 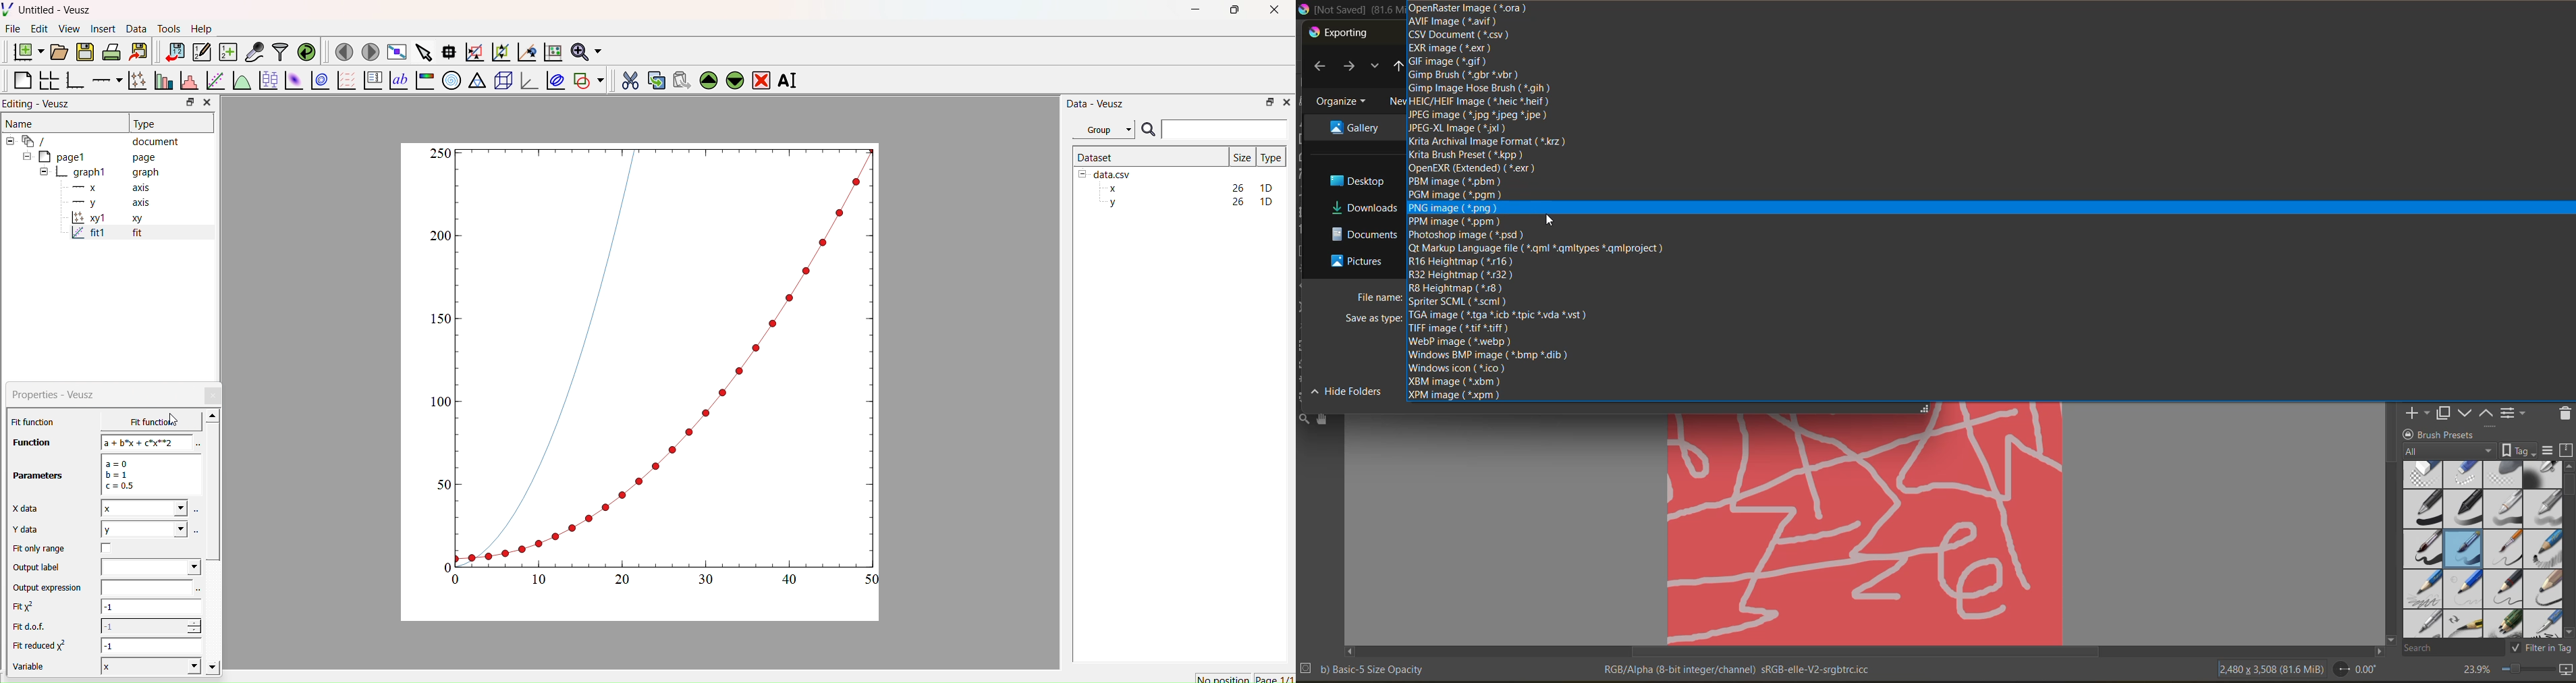 I want to click on Data, so click(x=136, y=29).